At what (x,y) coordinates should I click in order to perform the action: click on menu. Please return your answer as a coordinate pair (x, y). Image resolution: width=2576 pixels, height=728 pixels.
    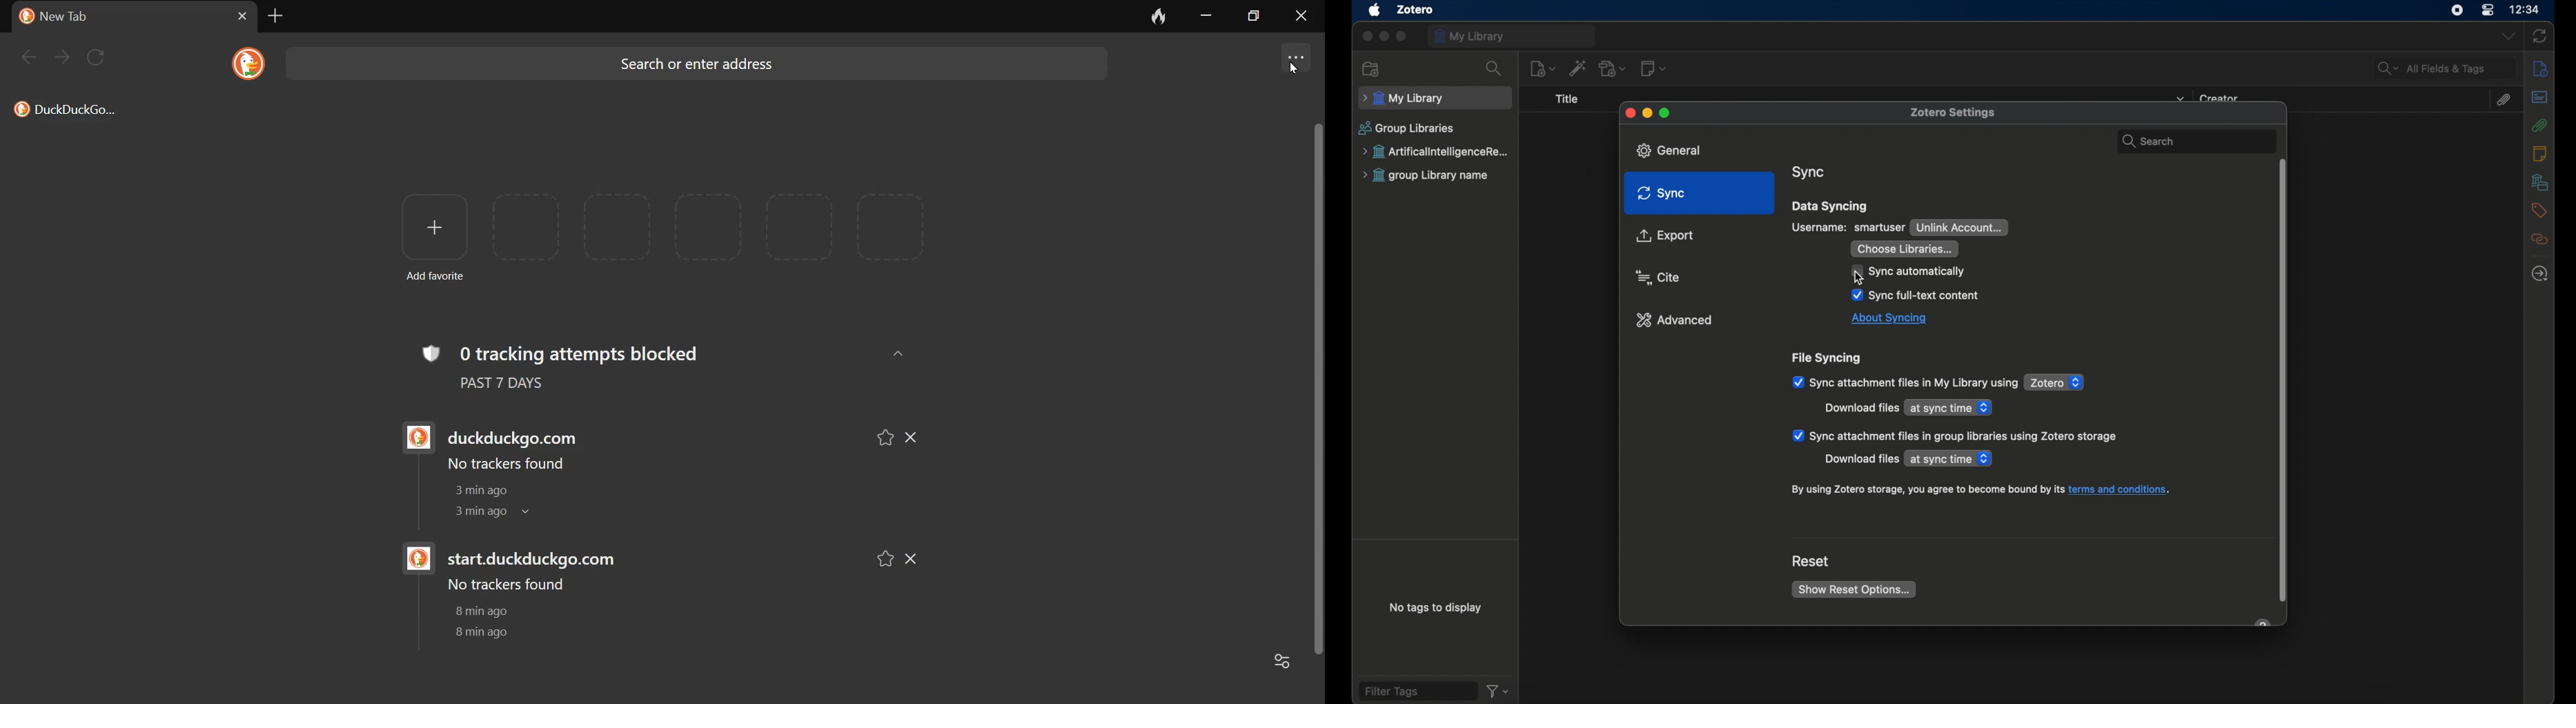
    Looking at the image, I should click on (1295, 55).